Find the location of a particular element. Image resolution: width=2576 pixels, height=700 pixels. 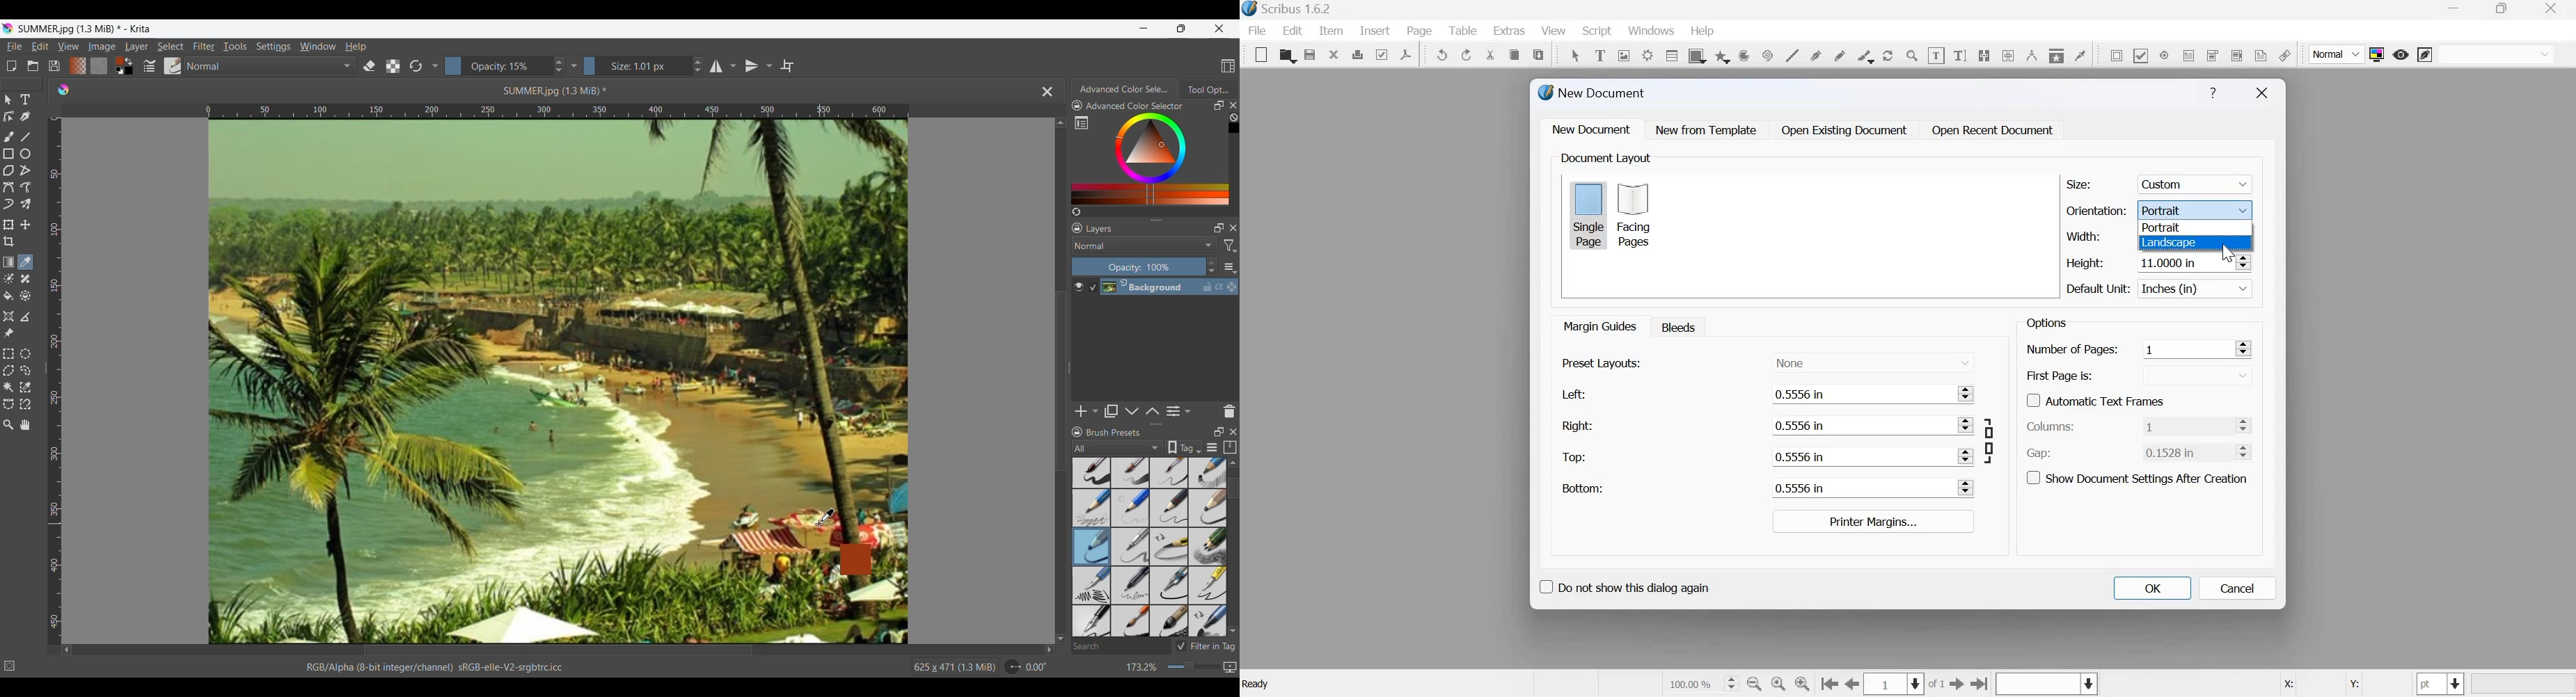

0.1528 in is located at coordinates (2186, 451).